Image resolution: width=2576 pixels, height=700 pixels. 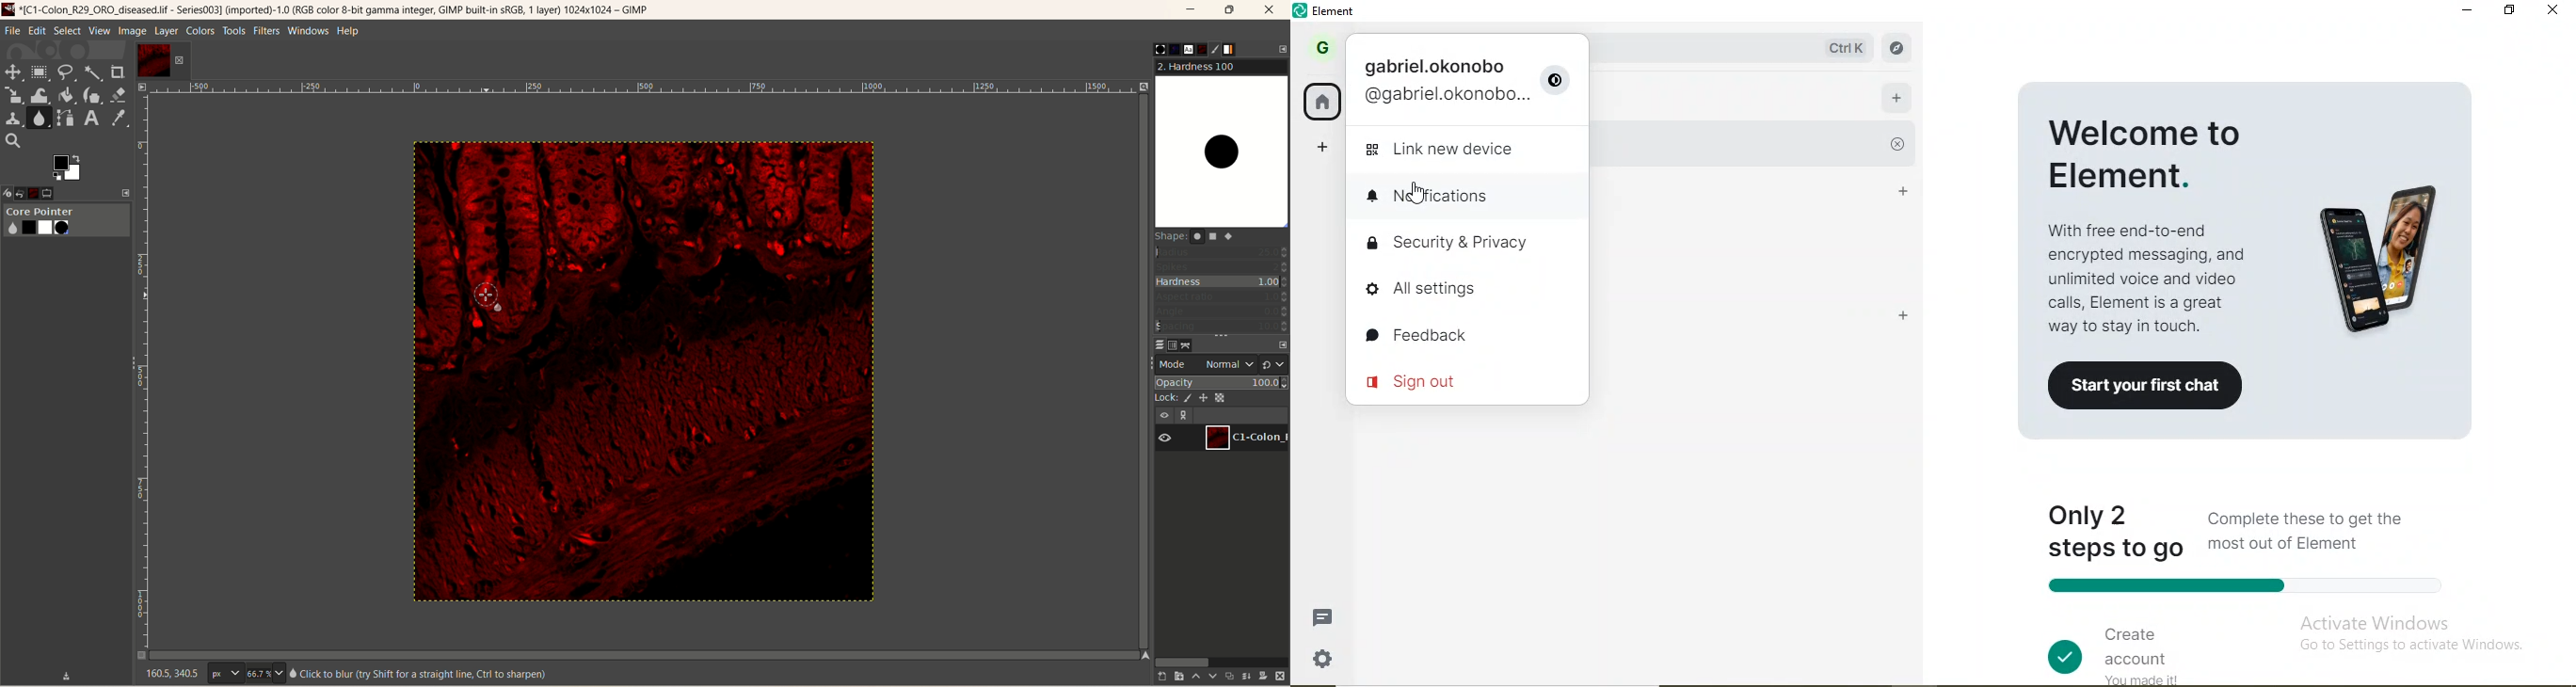 I want to click on configure this tab, so click(x=1283, y=48).